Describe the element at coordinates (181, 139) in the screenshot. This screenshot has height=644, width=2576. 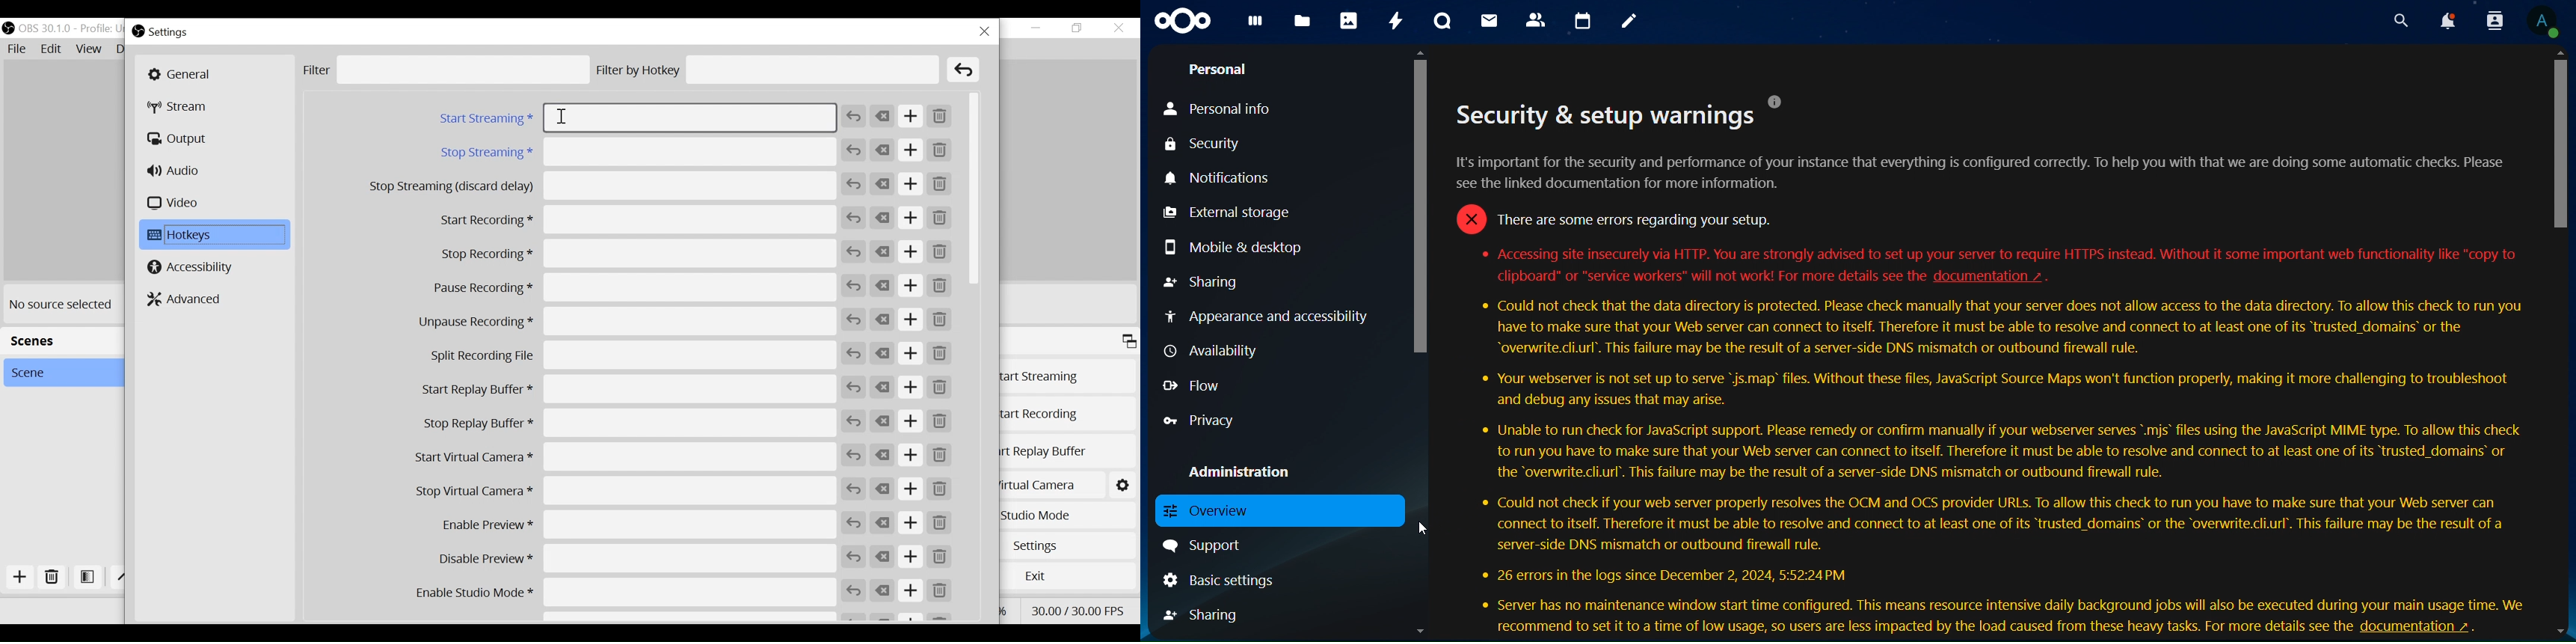
I see `Output` at that location.